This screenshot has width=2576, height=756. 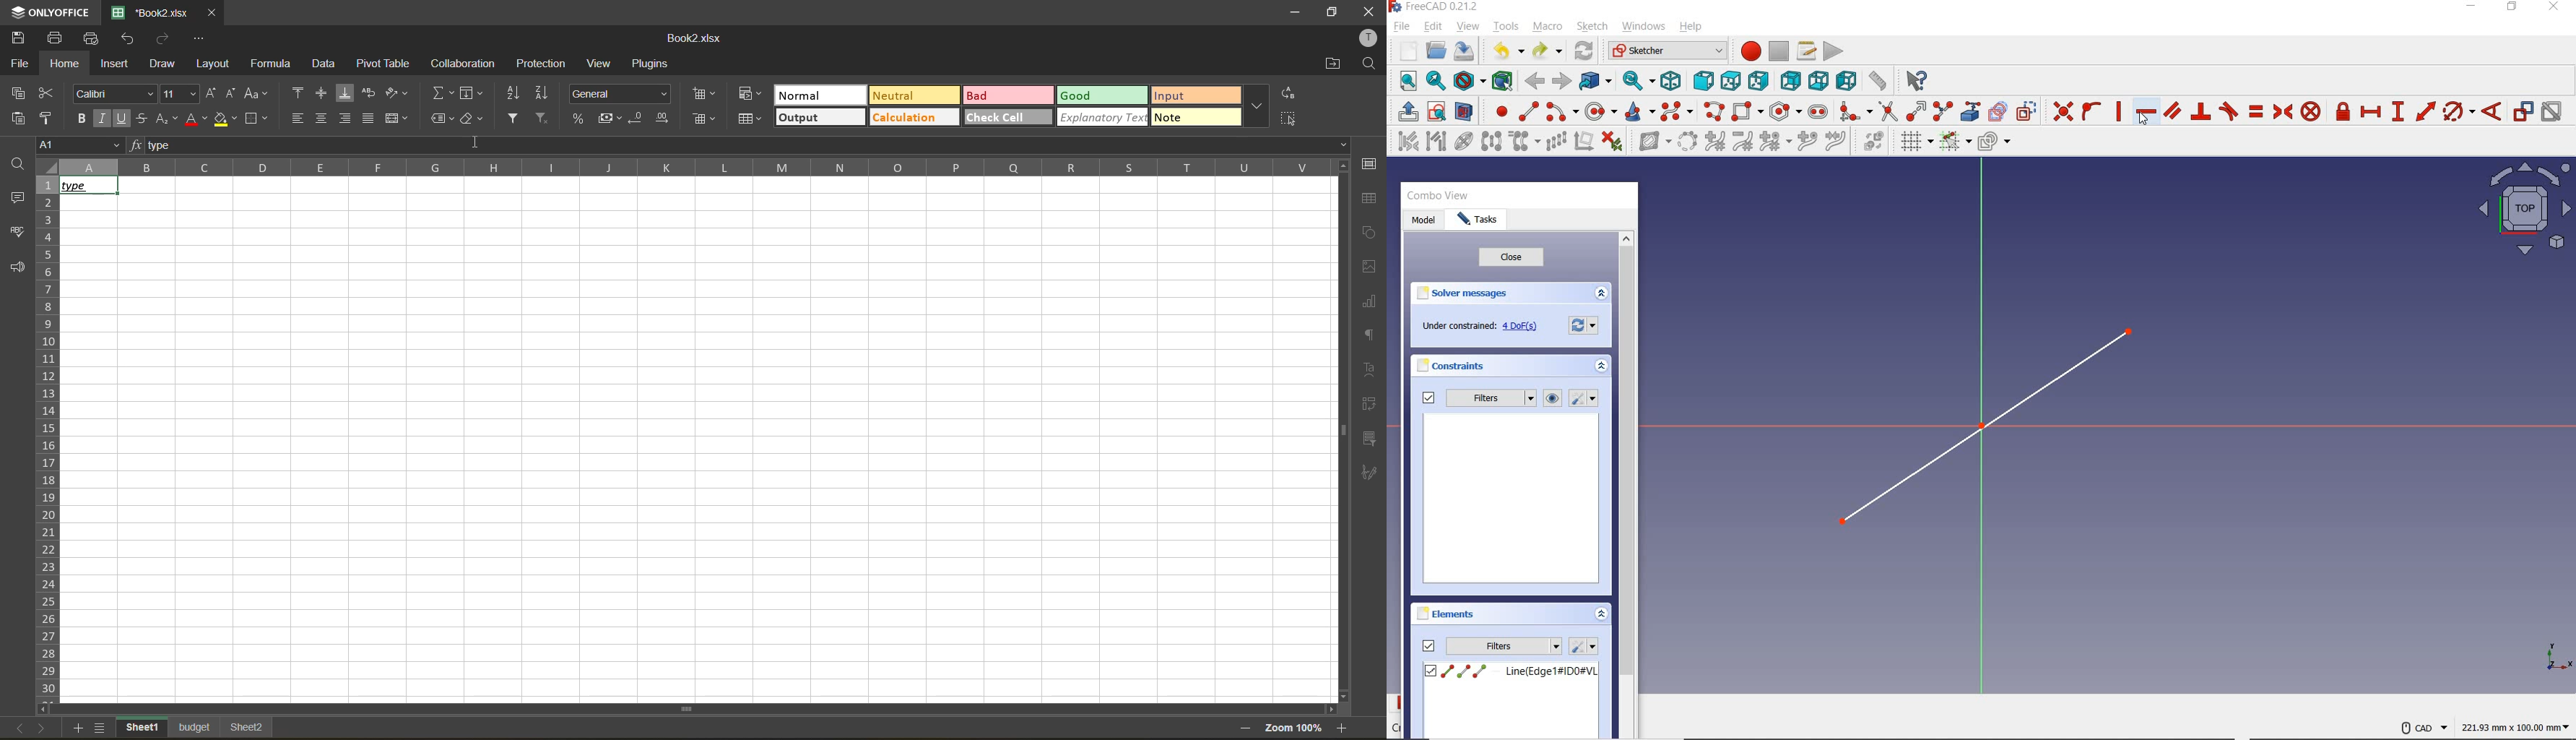 I want to click on MODIFY KNOT MULTIPLICITY, so click(x=1774, y=141).